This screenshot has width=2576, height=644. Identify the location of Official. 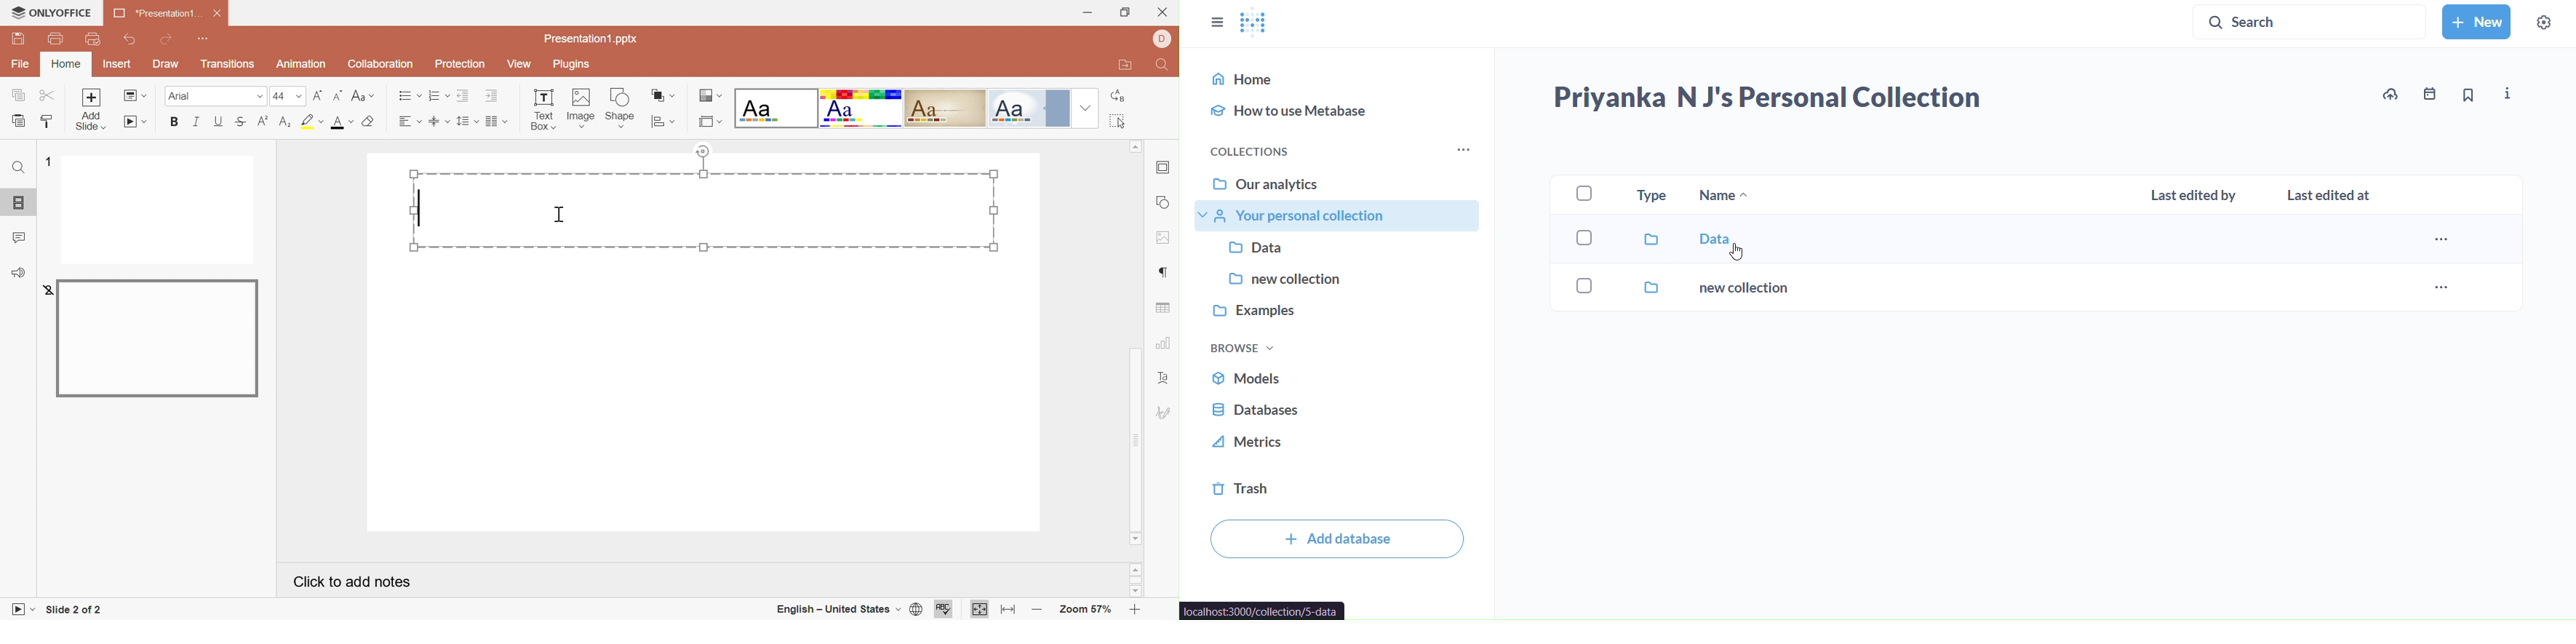
(1031, 109).